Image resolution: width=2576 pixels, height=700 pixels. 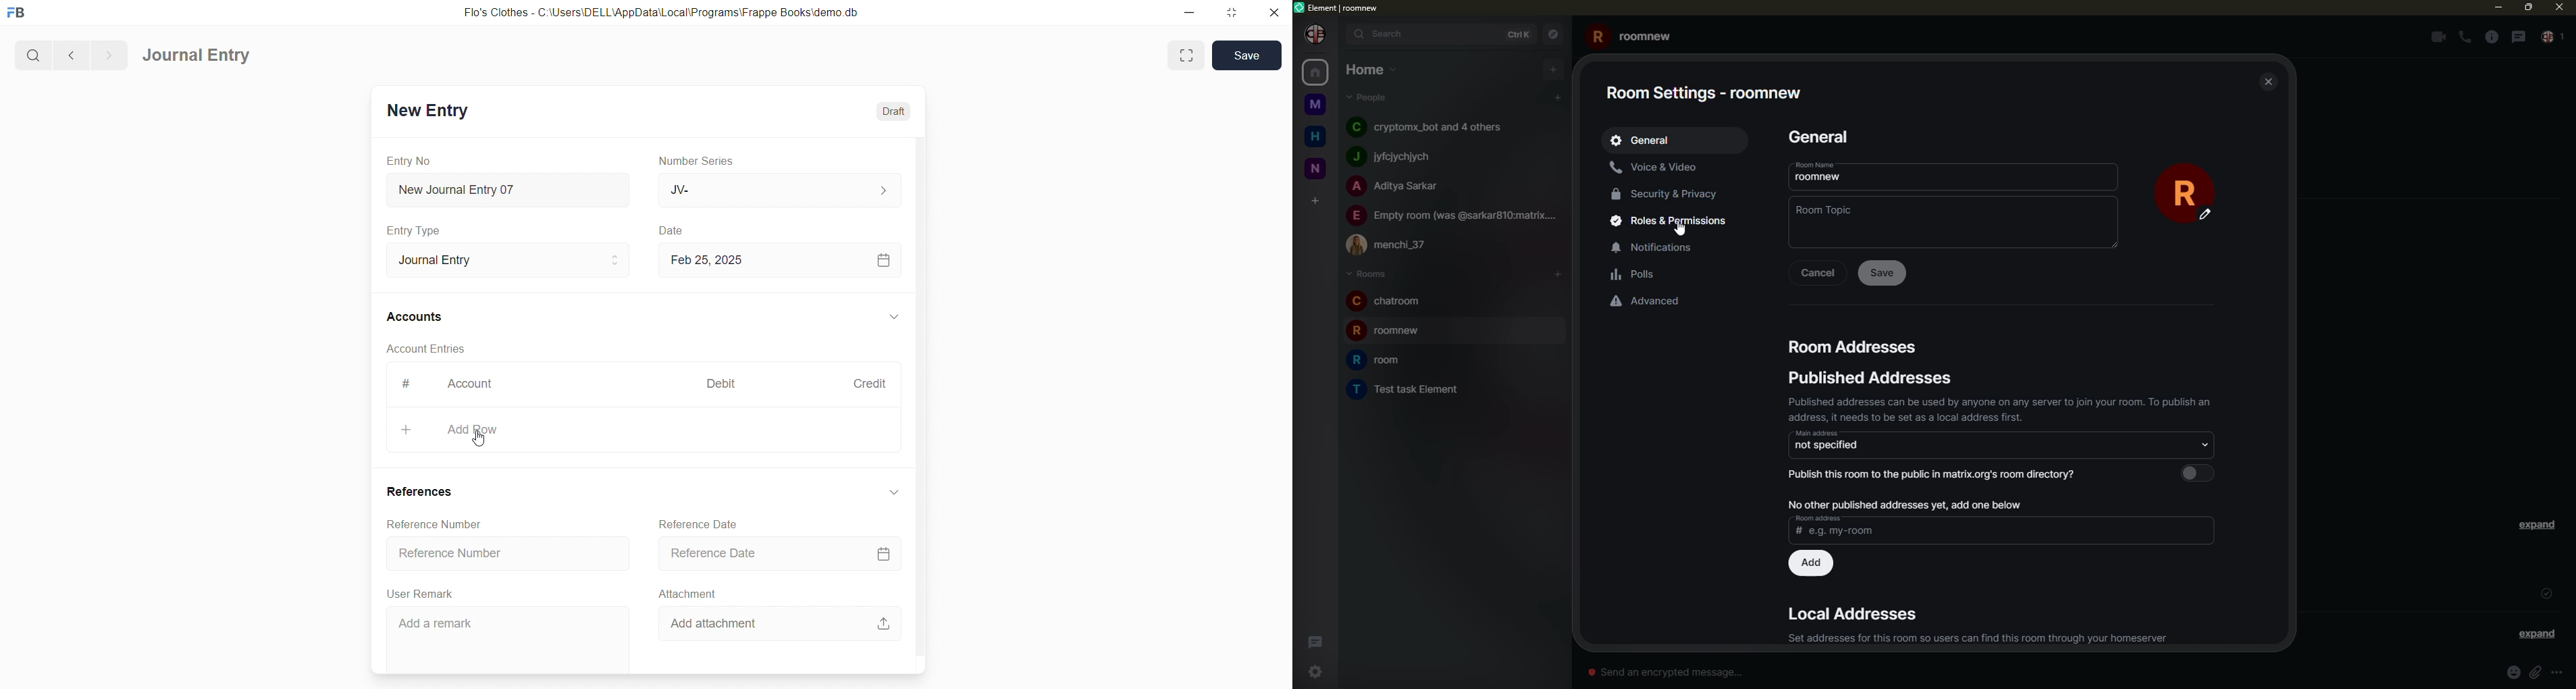 What do you see at coordinates (109, 53) in the screenshot?
I see `navigate forward` at bounding box center [109, 53].